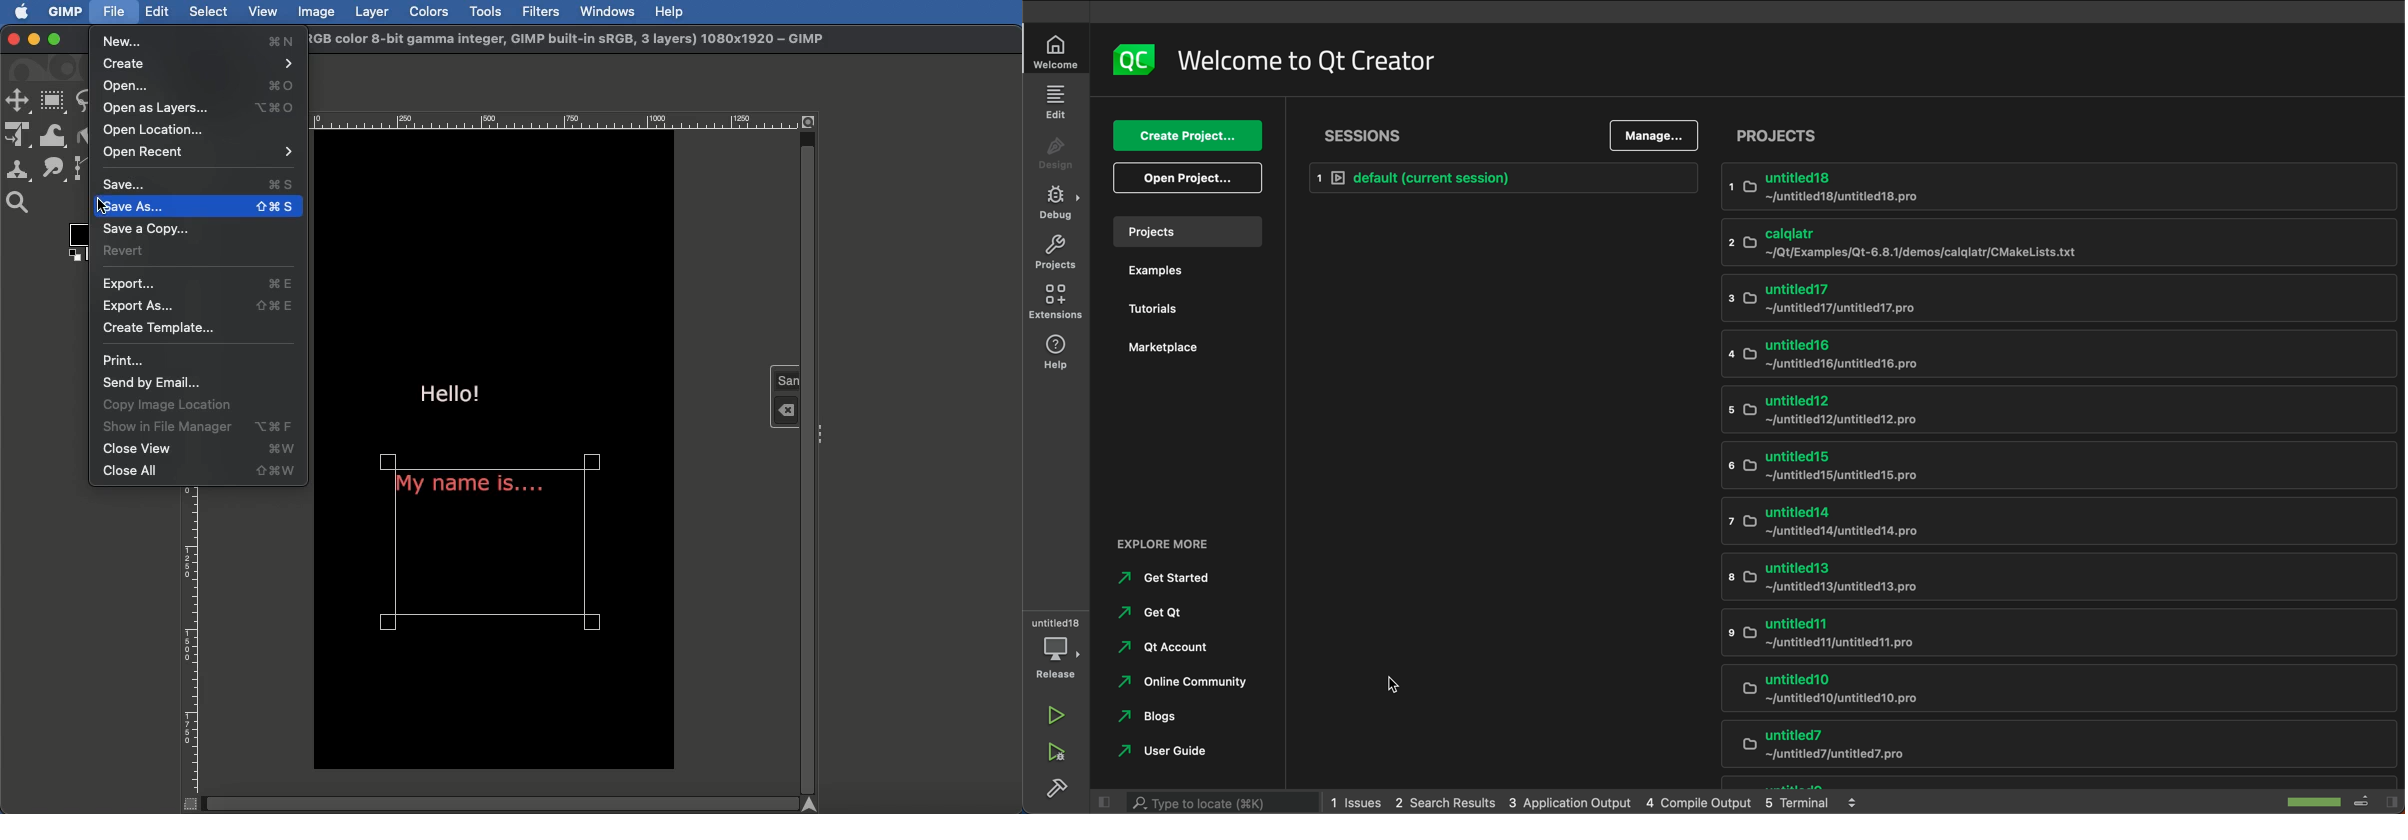  I want to click on Hello!, so click(451, 390).